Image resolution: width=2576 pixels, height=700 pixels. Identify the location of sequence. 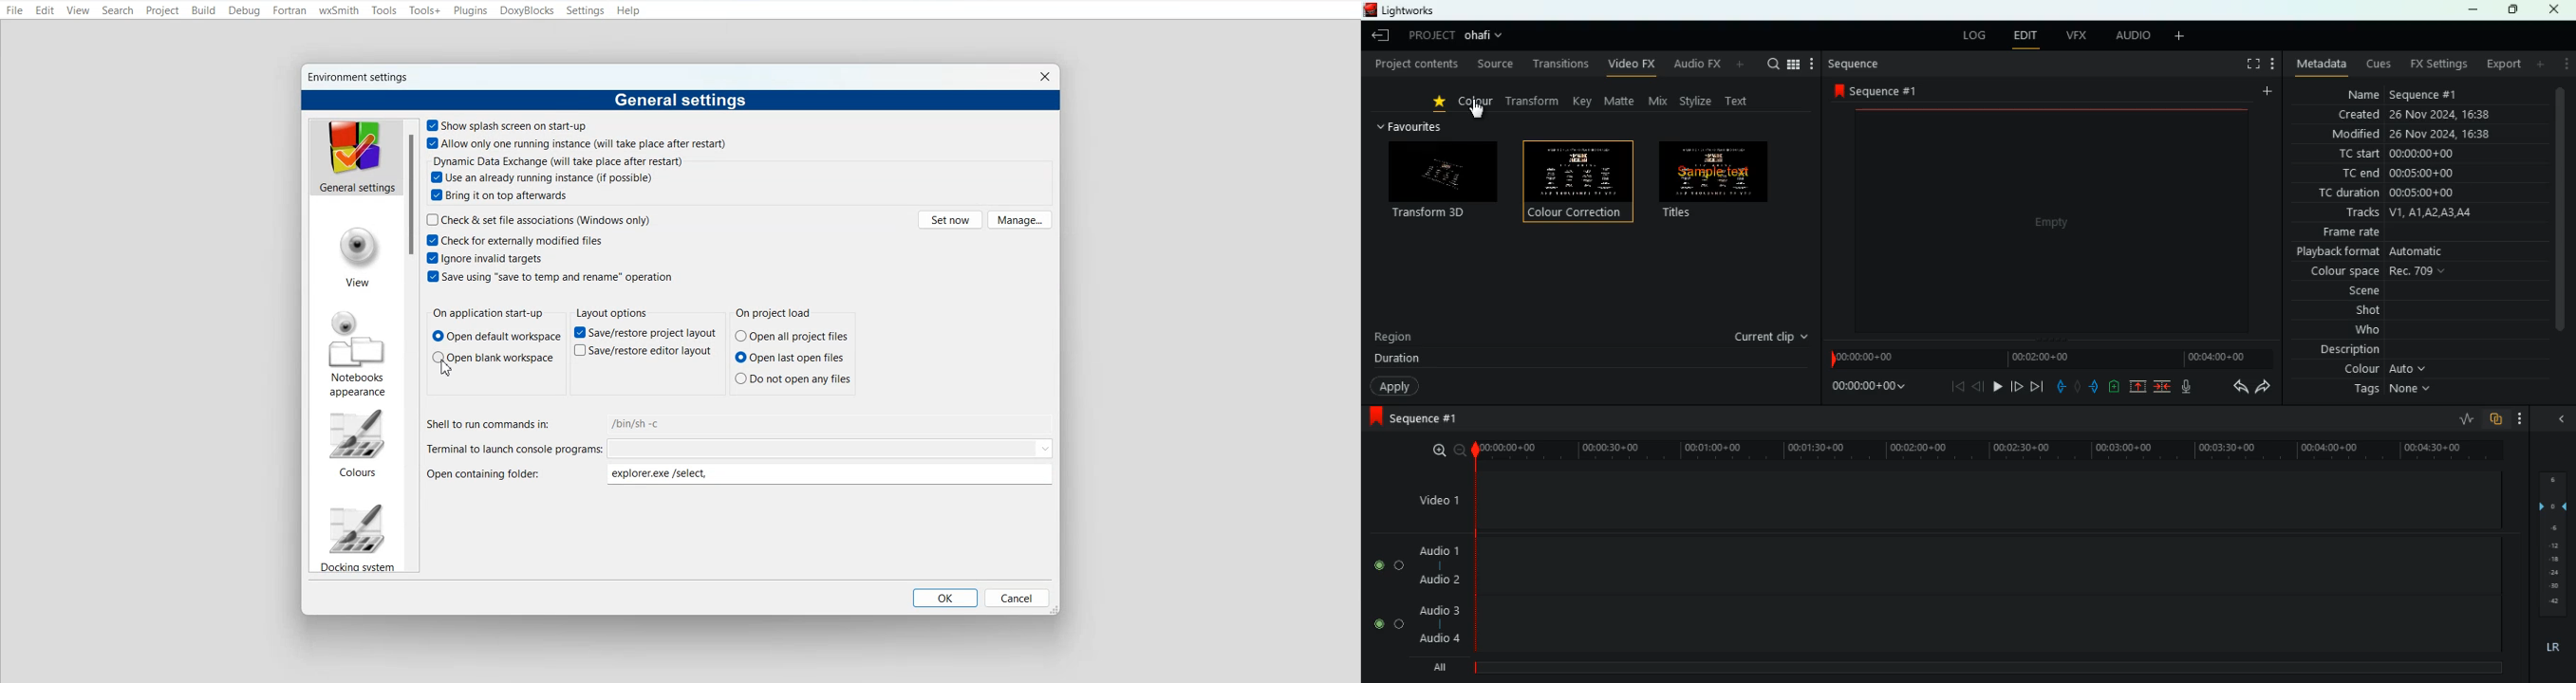
(1432, 418).